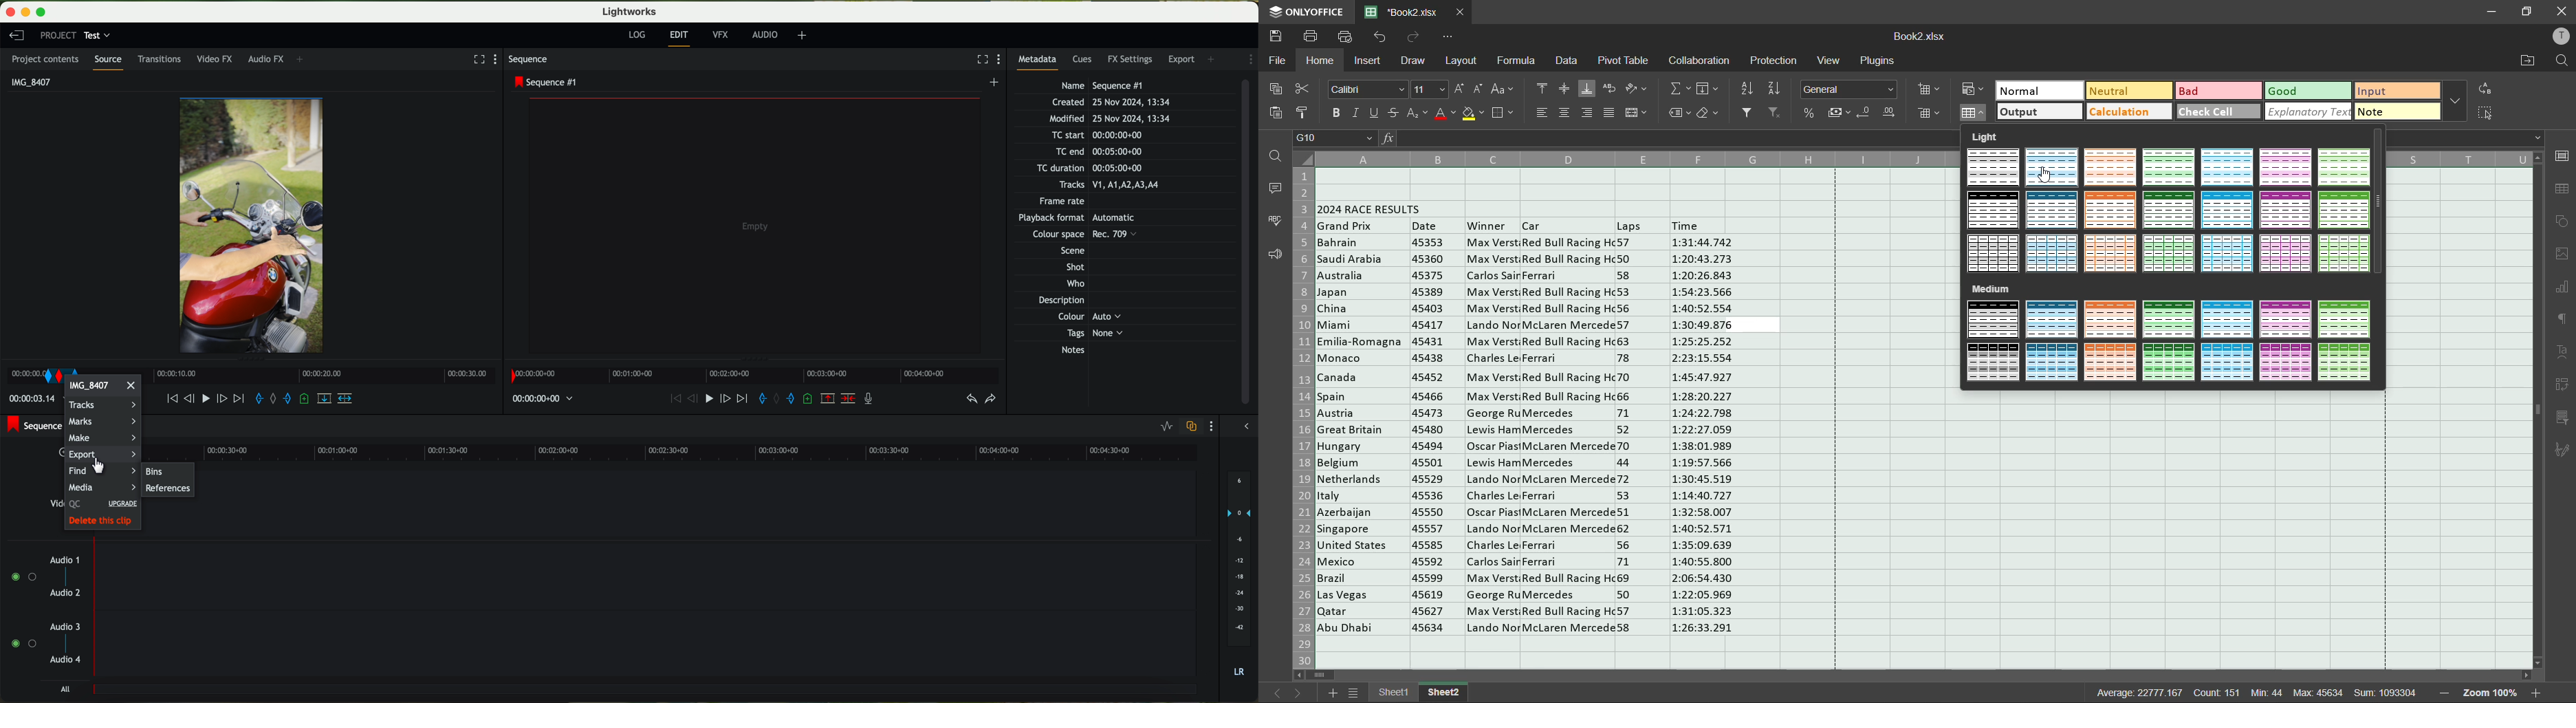 This screenshot has height=728, width=2576. What do you see at coordinates (1271, 691) in the screenshot?
I see `previous` at bounding box center [1271, 691].